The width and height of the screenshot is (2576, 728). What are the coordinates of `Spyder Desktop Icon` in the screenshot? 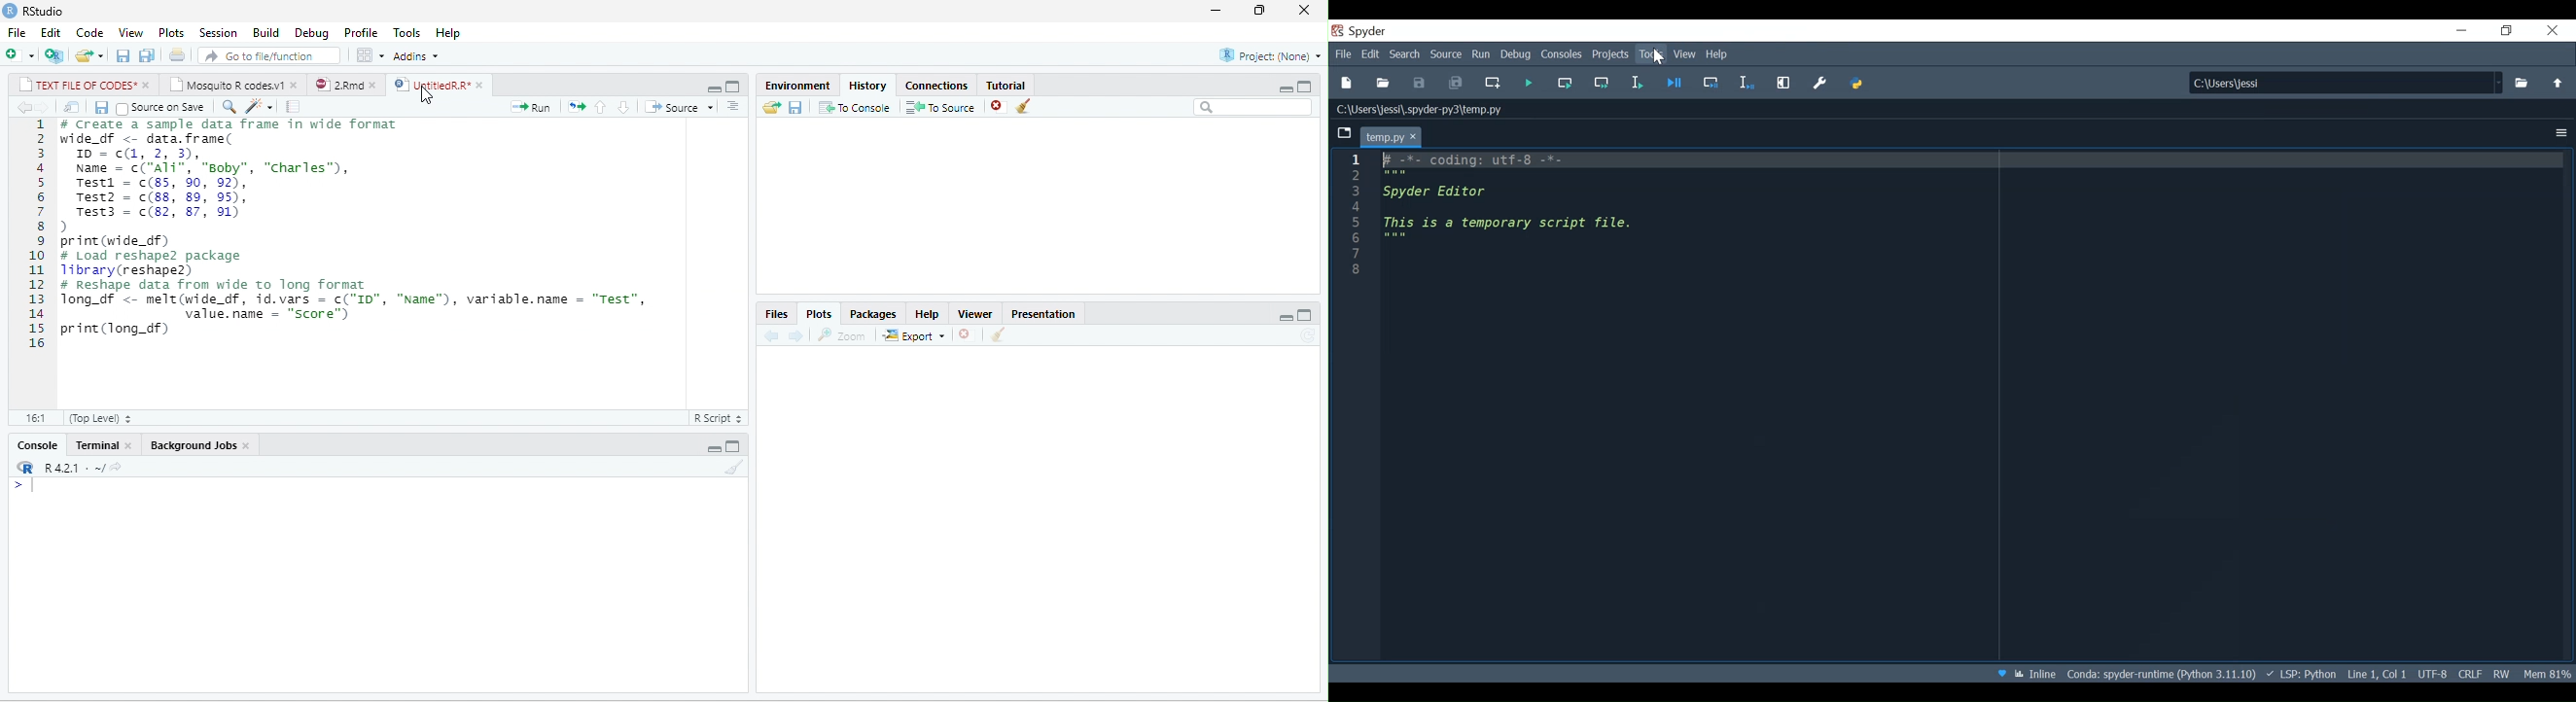 It's located at (1359, 32).